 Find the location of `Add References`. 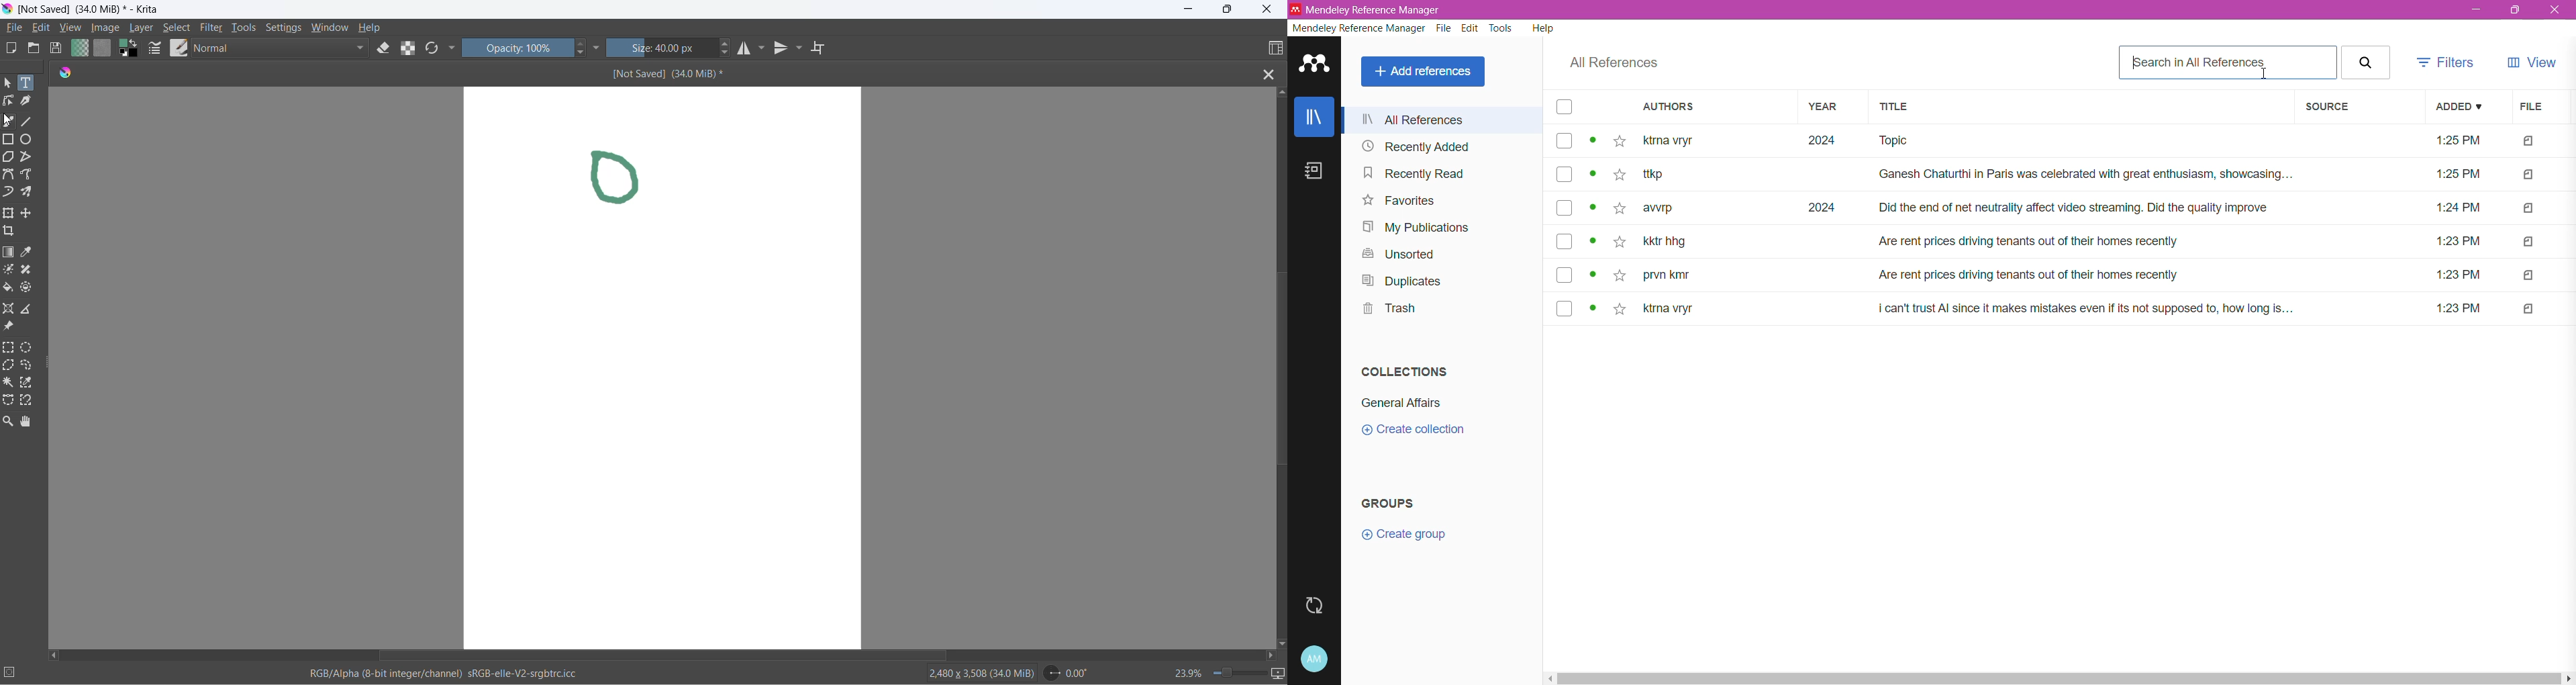

Add References is located at coordinates (1423, 72).